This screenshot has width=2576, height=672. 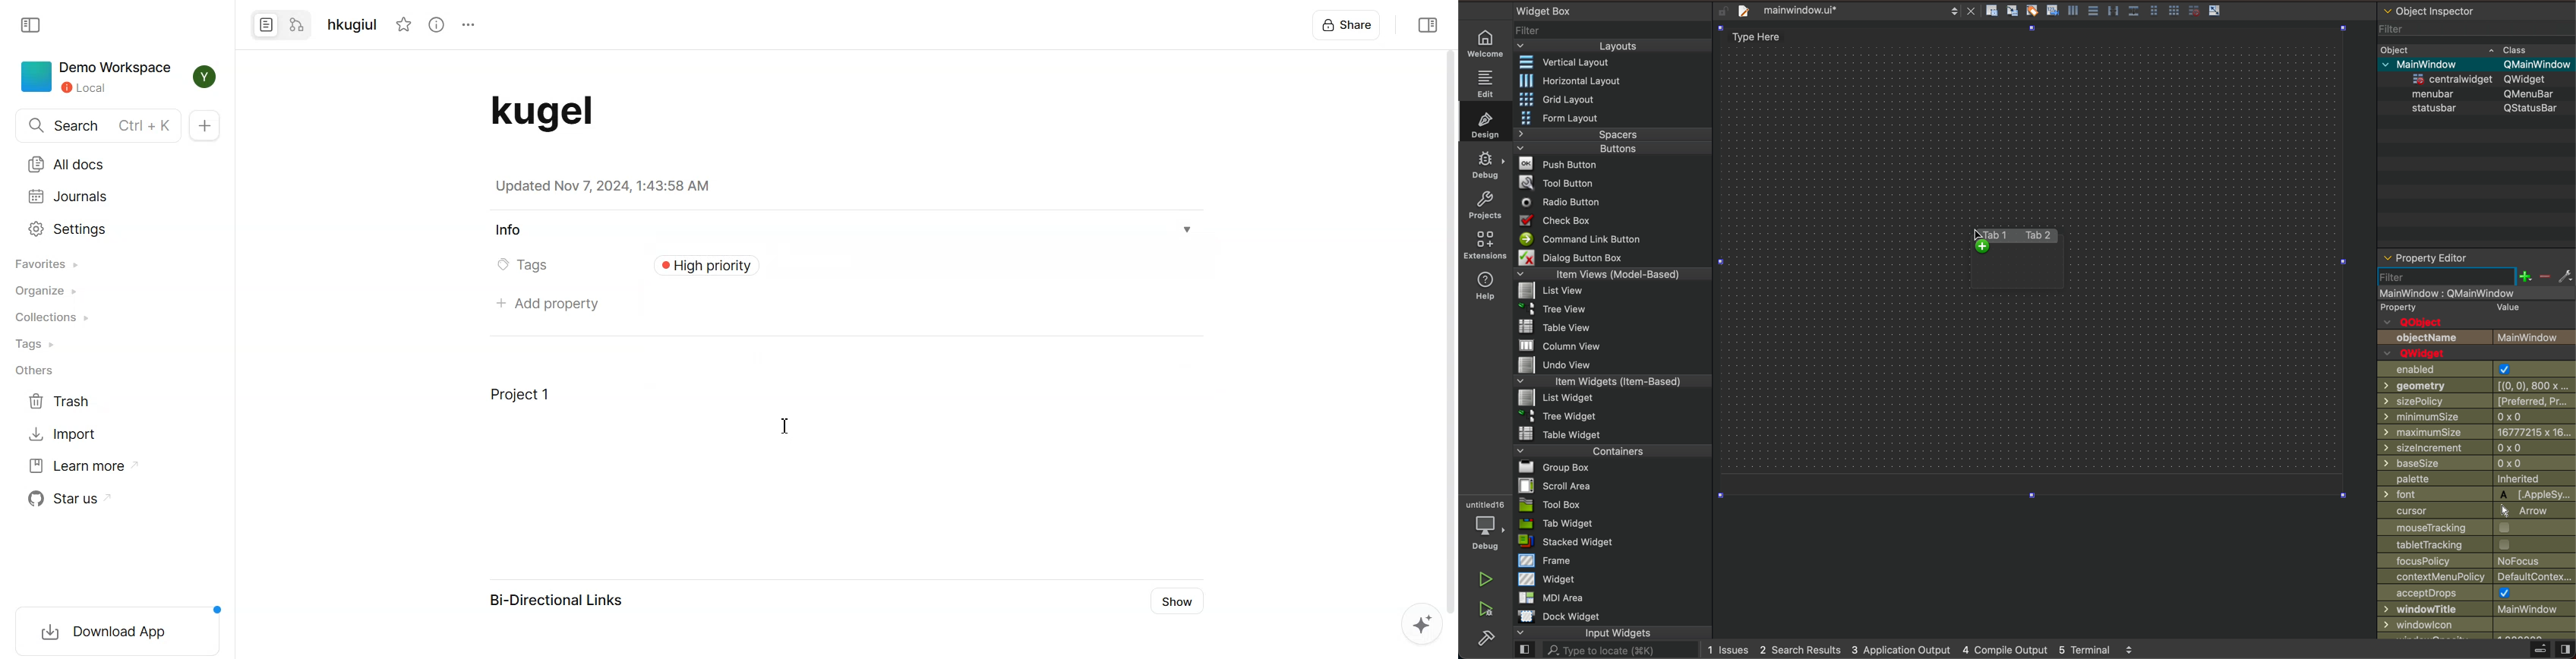 What do you see at coordinates (1486, 164) in the screenshot?
I see `debug` at bounding box center [1486, 164].